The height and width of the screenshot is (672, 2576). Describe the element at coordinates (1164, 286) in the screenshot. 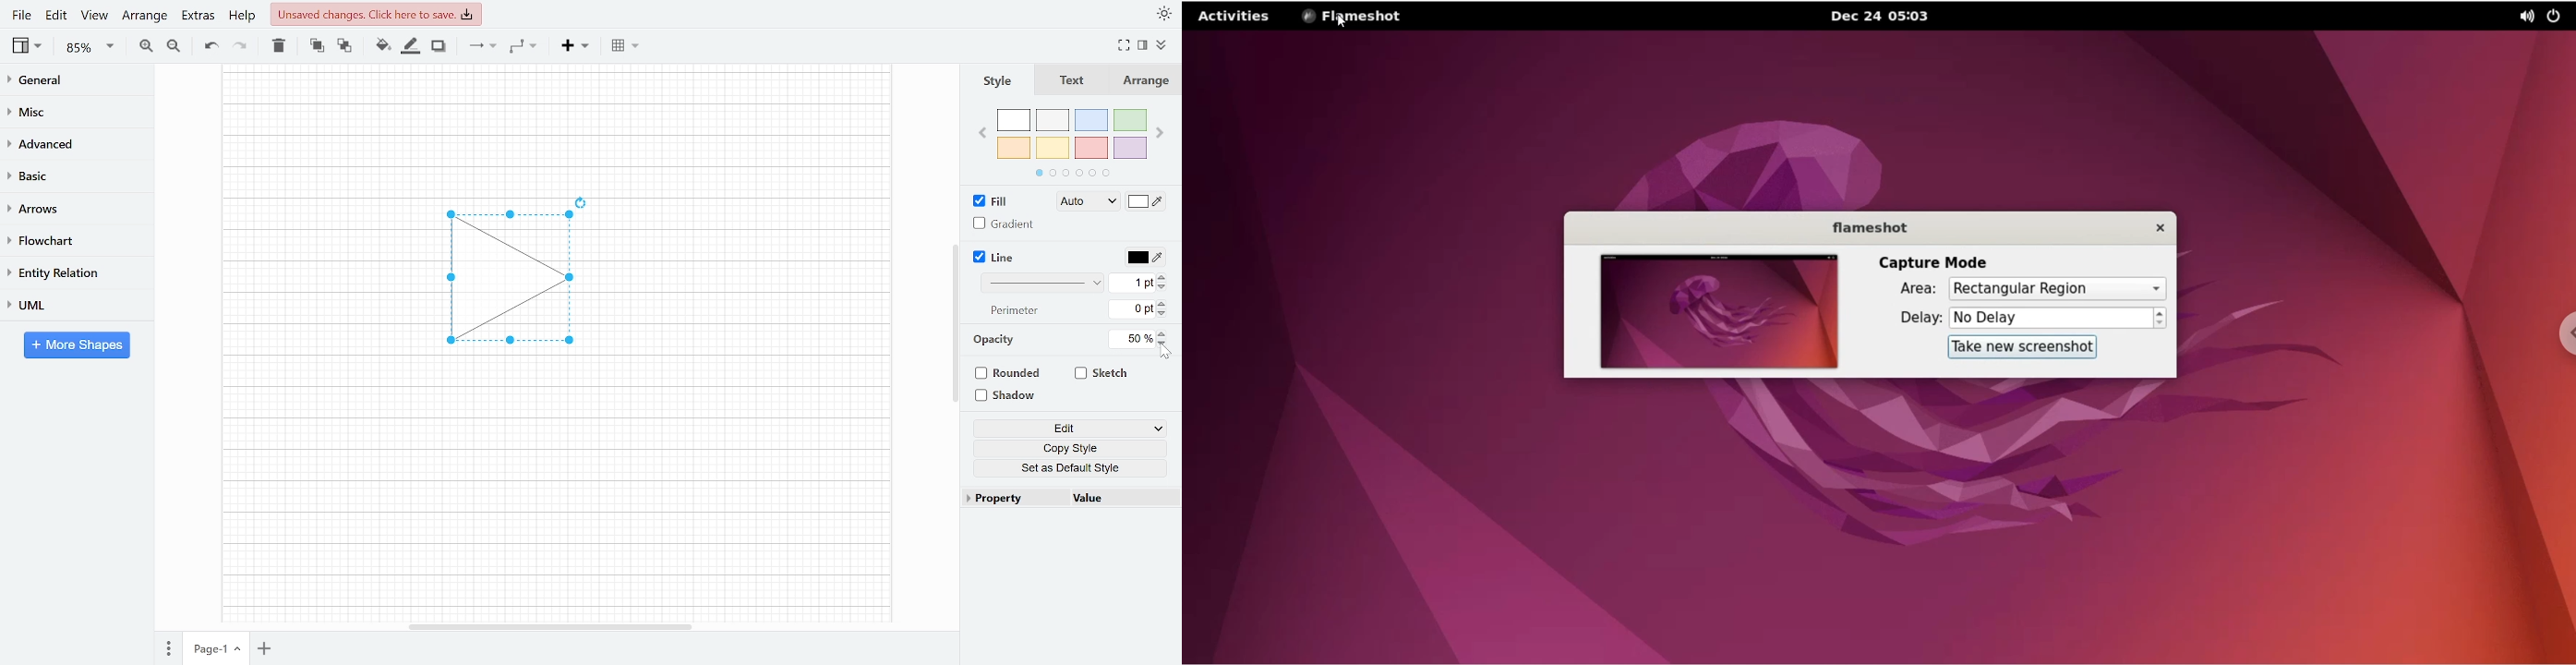

I see `Decrease line width` at that location.